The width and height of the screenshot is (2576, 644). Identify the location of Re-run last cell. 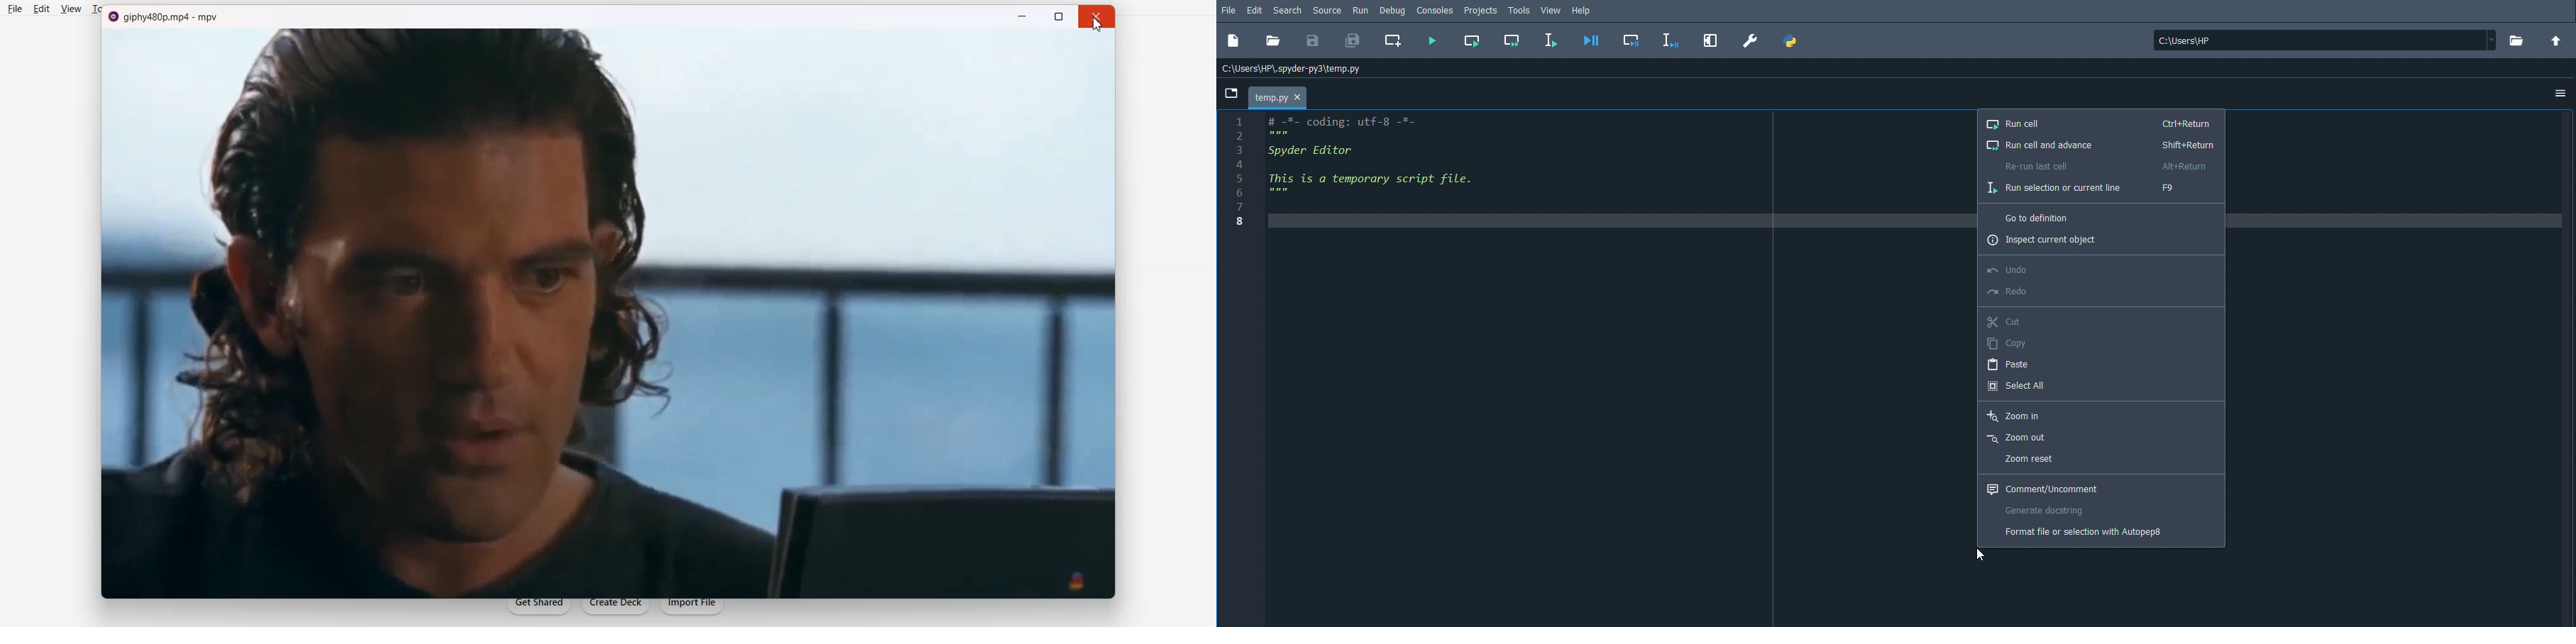
(2099, 165).